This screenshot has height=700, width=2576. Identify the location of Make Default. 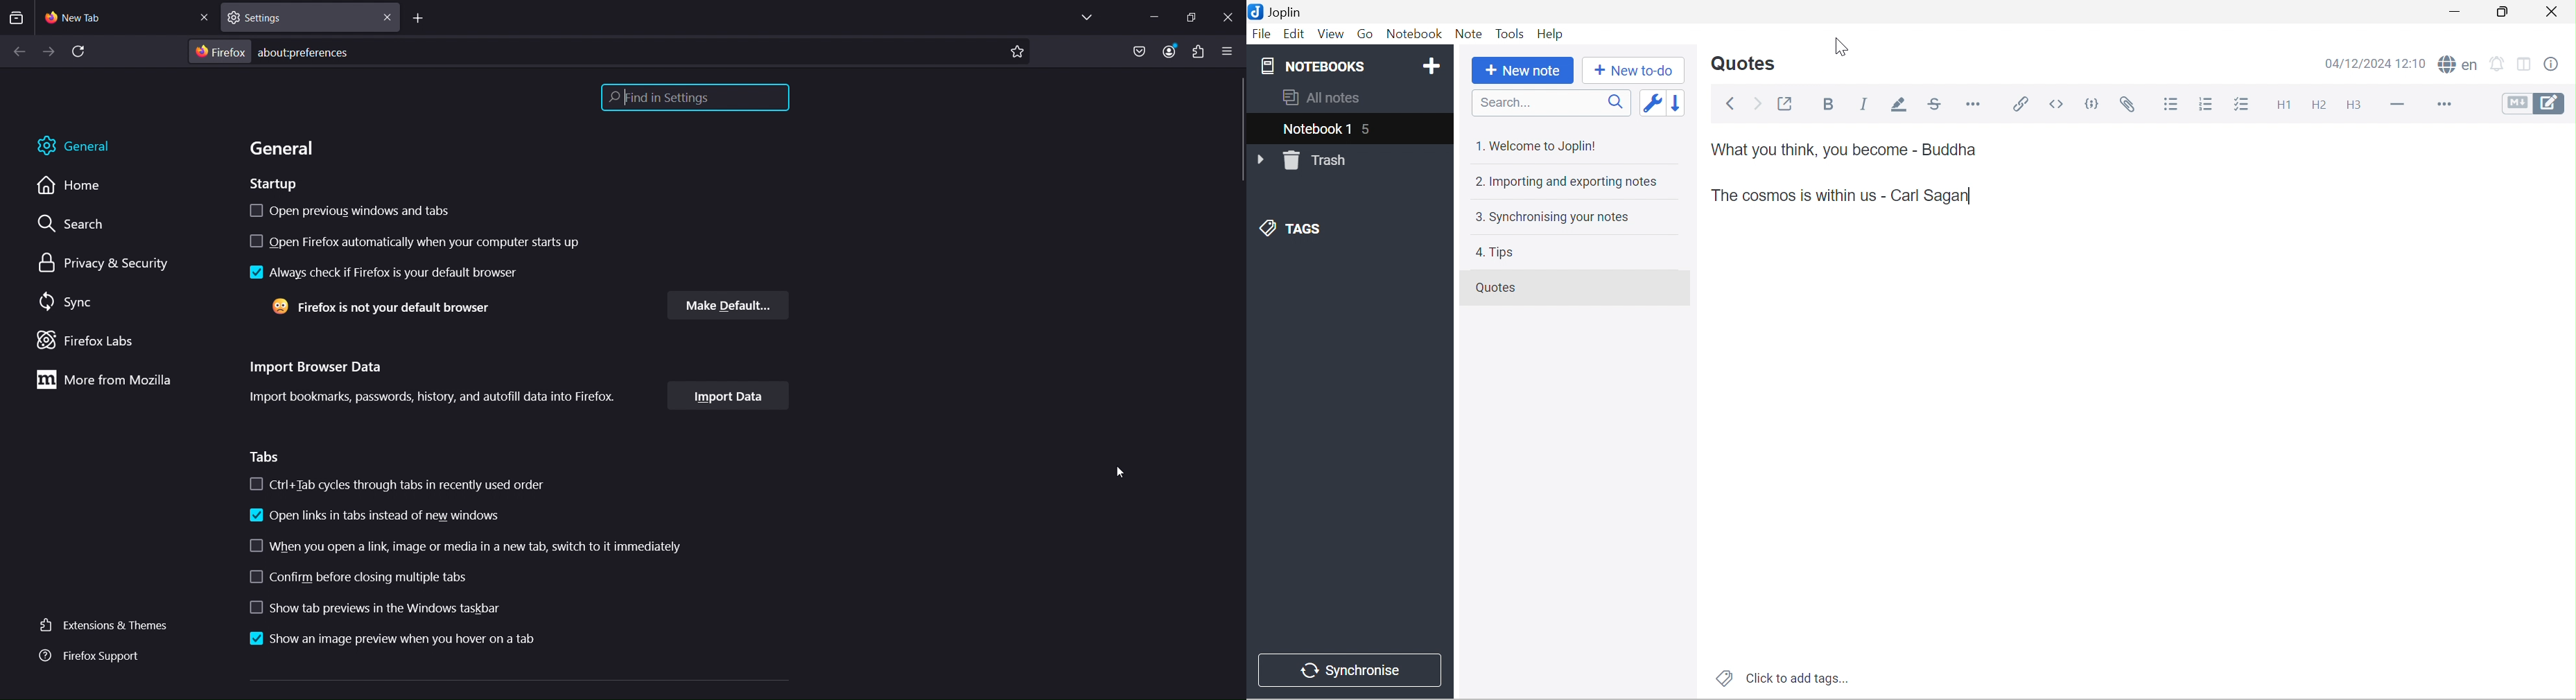
(729, 305).